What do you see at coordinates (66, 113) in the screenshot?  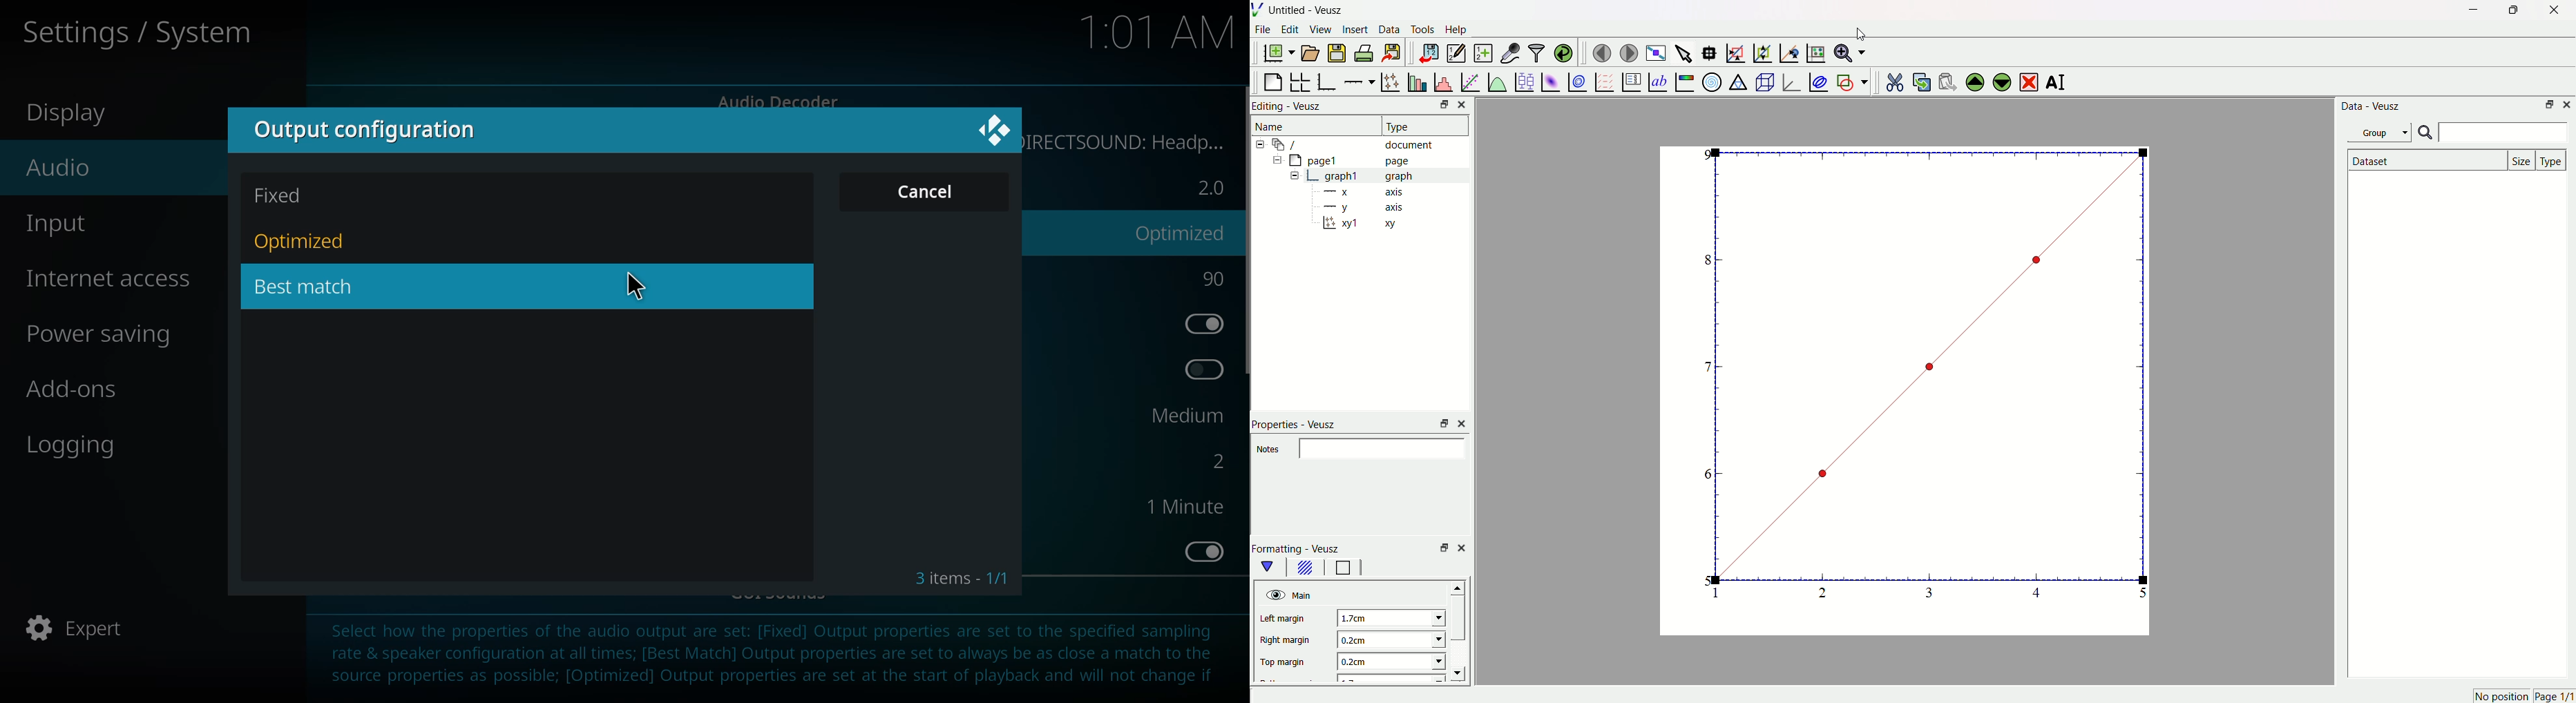 I see `display` at bounding box center [66, 113].